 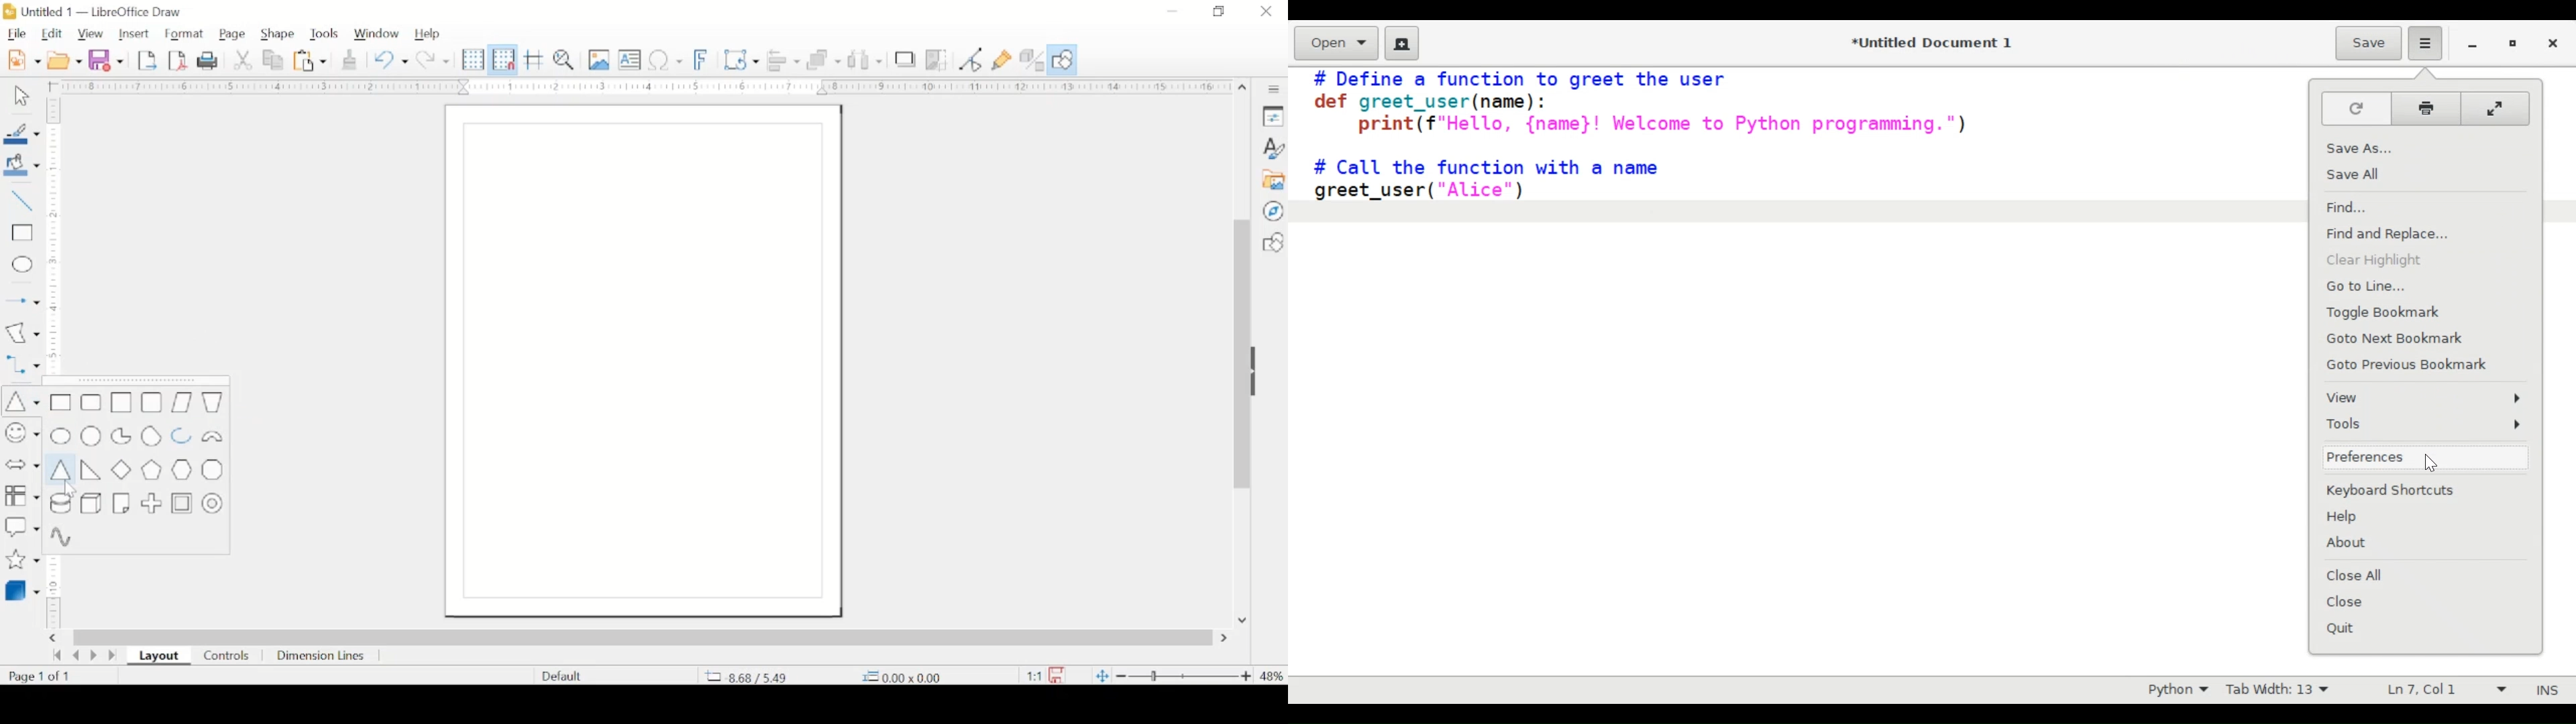 I want to click on insert curves and polygons, so click(x=22, y=333).